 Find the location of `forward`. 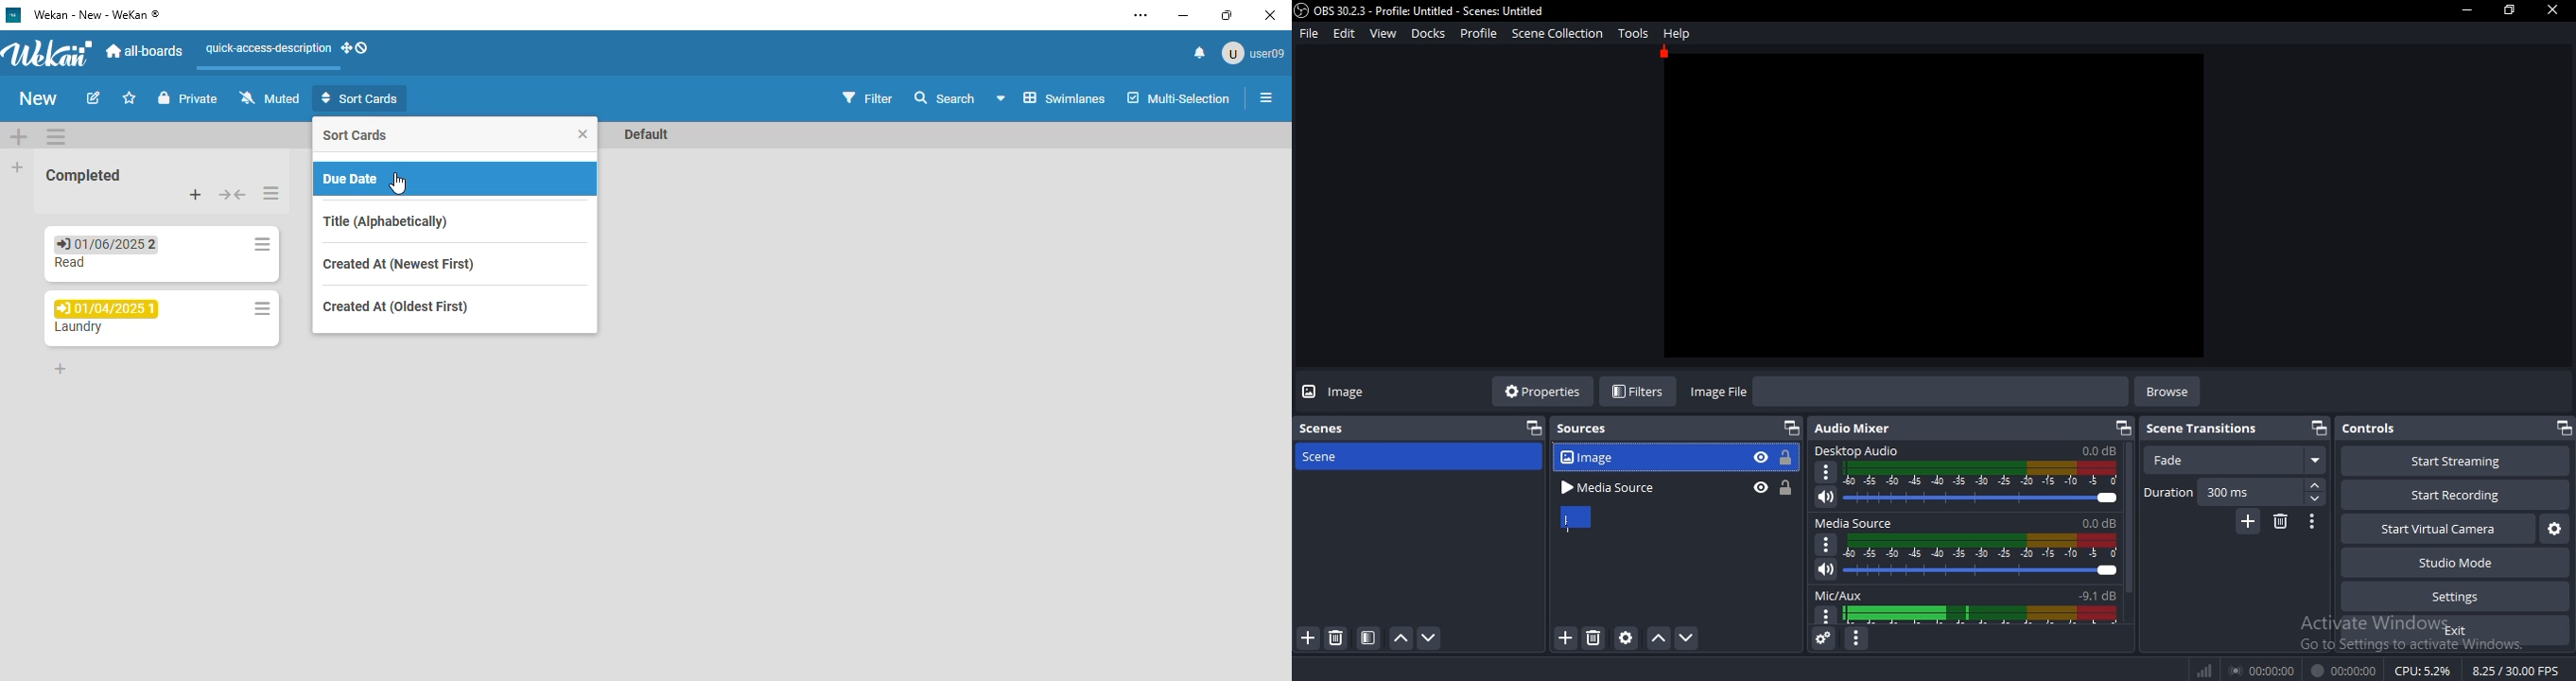

forward is located at coordinates (2317, 486).